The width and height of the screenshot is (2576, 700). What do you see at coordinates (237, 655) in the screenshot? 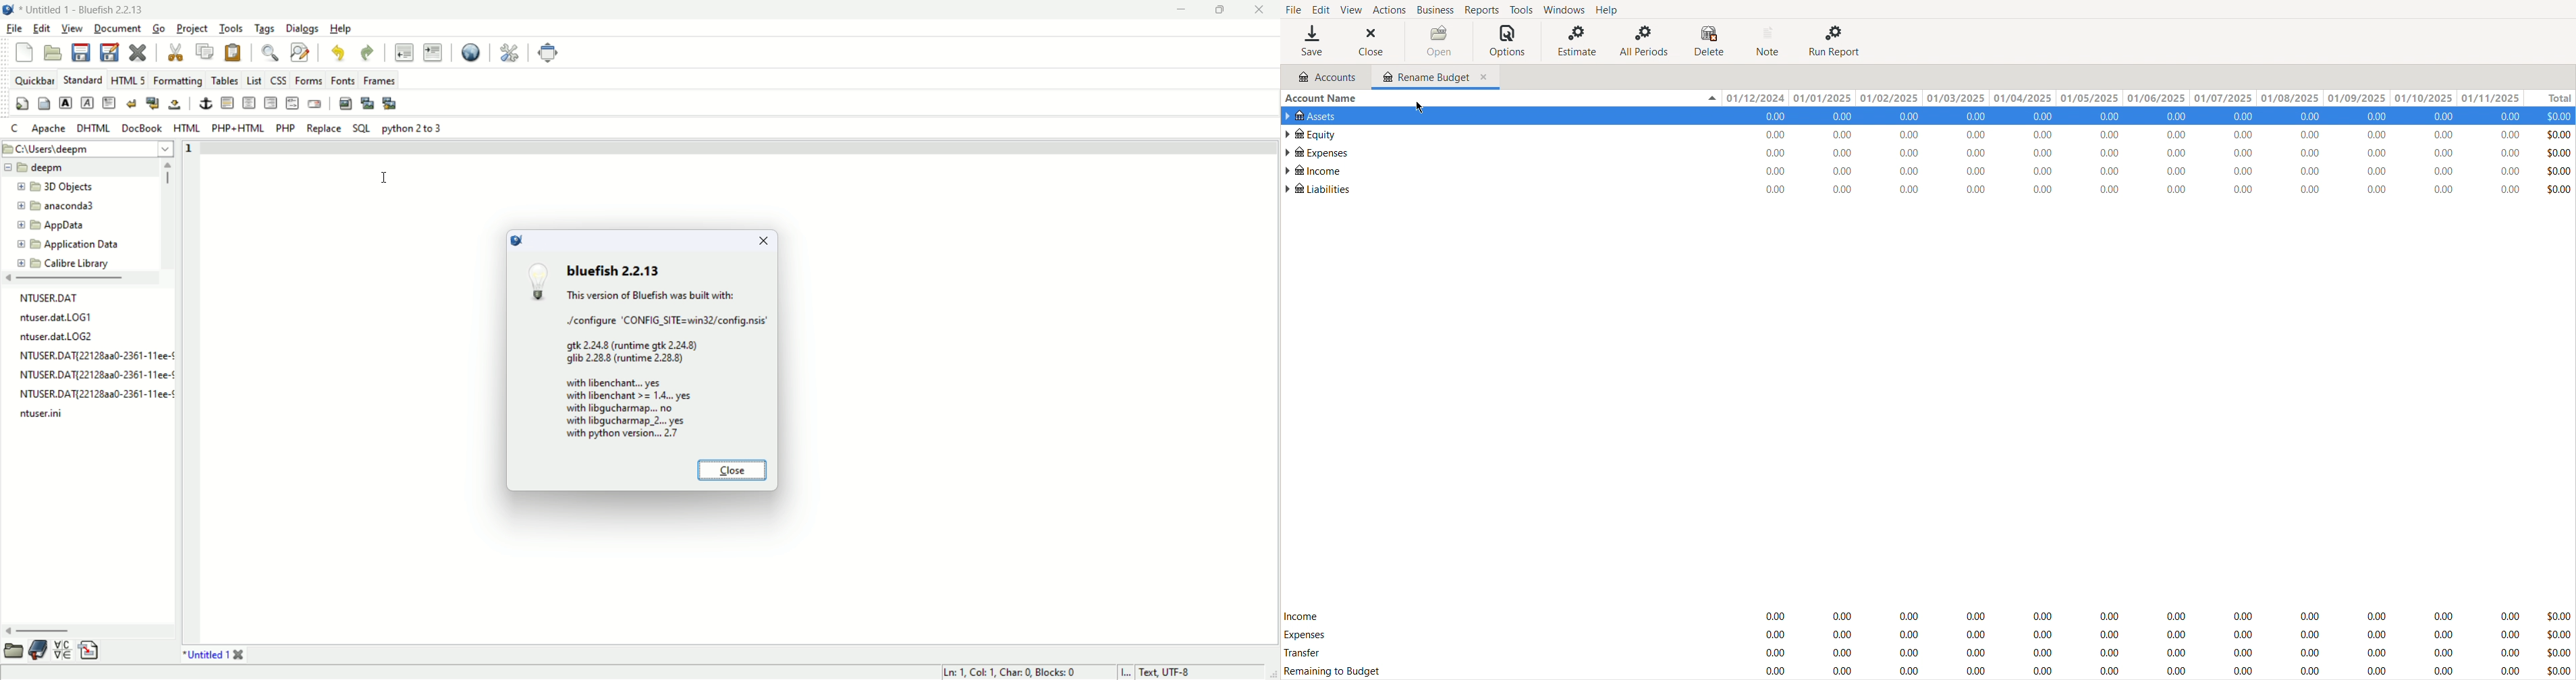
I see `close` at bounding box center [237, 655].